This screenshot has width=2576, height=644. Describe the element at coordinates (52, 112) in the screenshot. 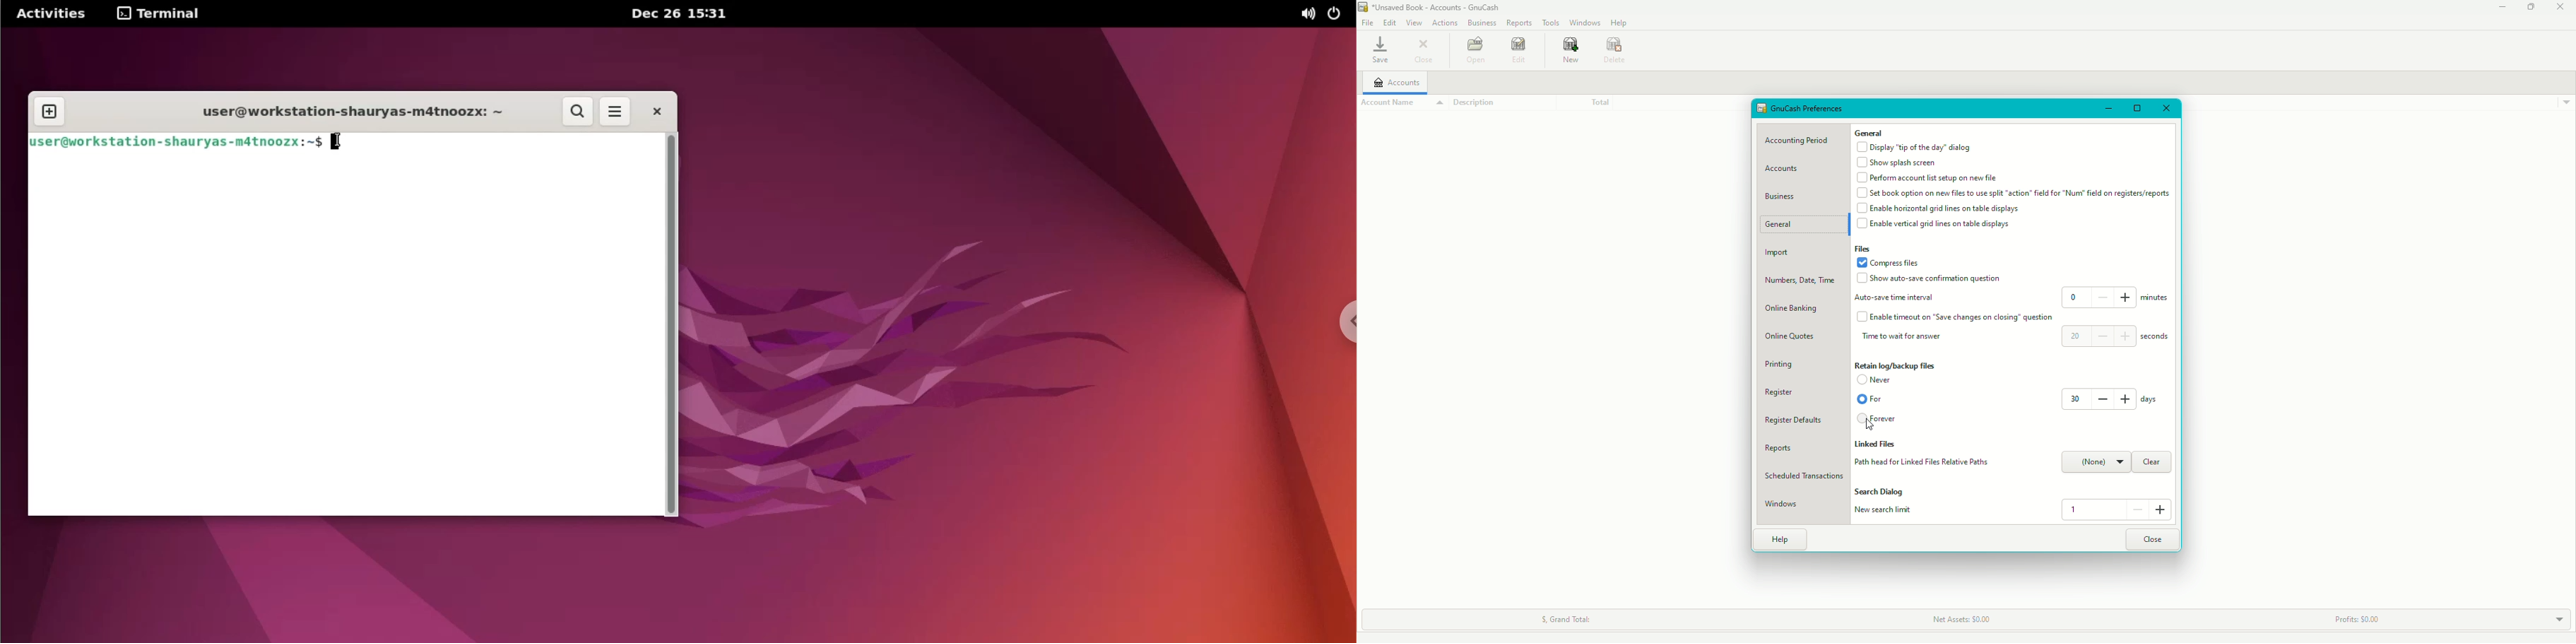

I see `new terminal tab` at that location.